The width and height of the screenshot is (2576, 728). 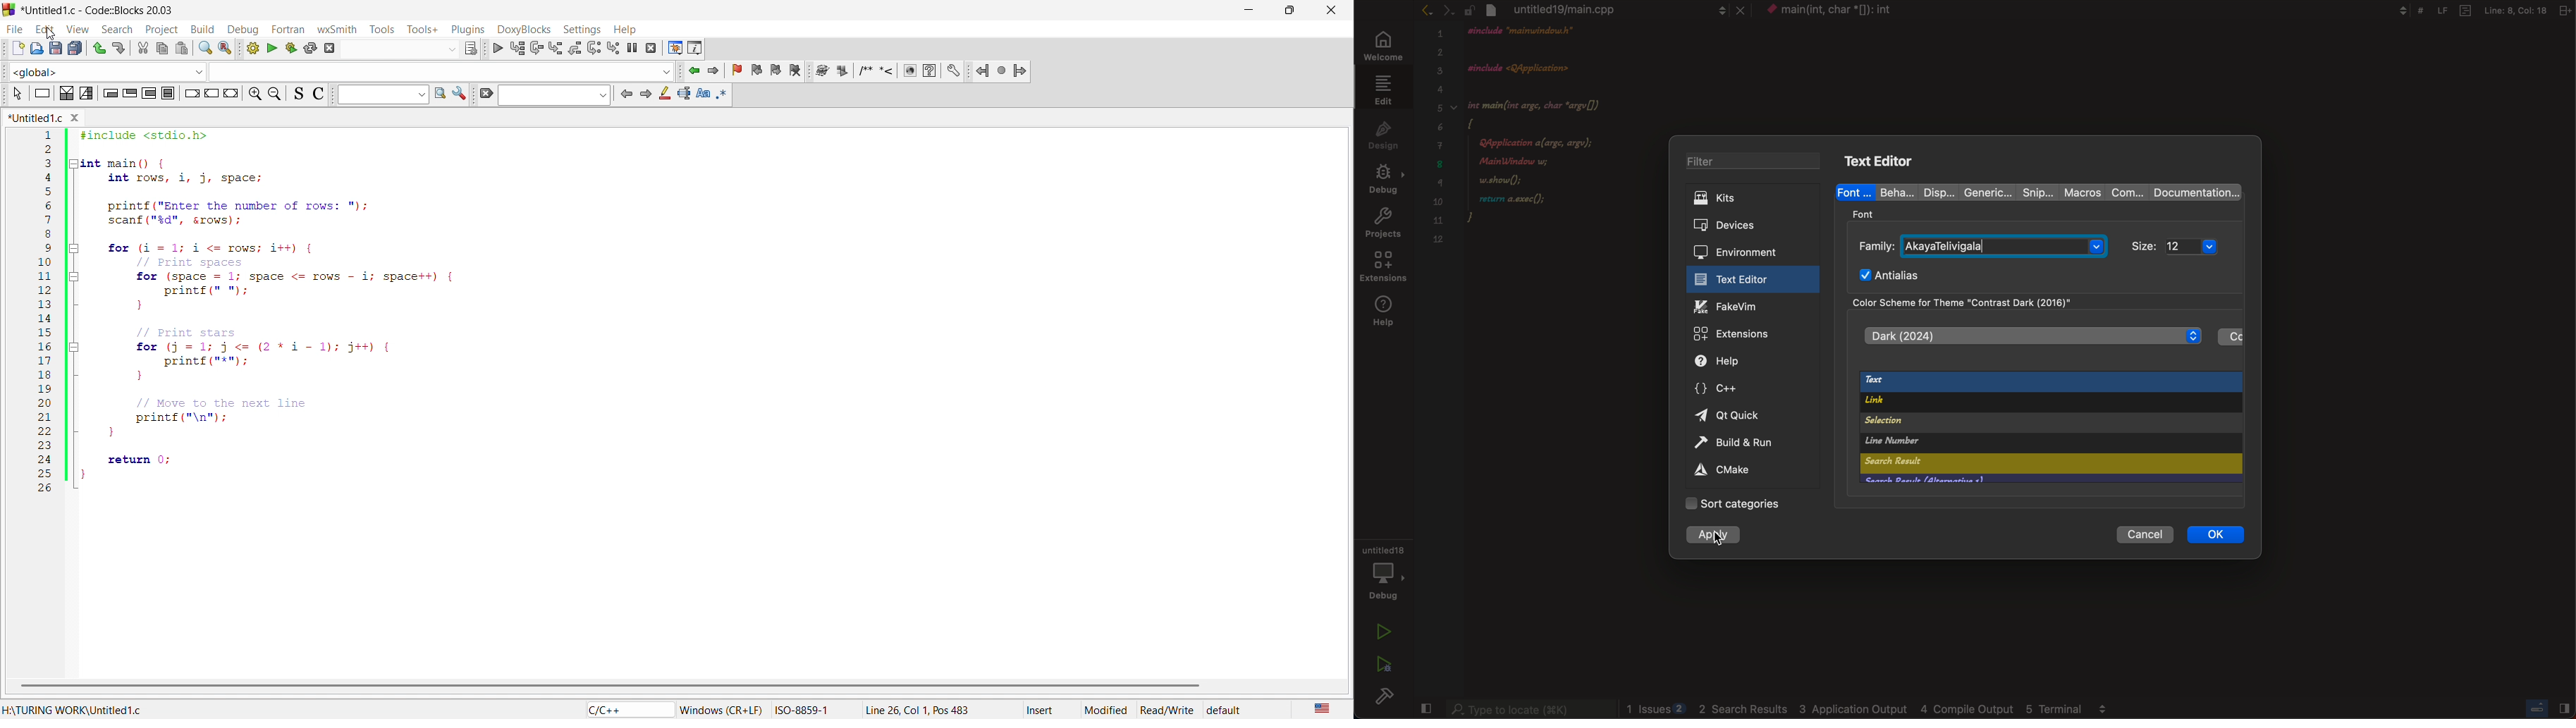 I want to click on size, so click(x=2181, y=246).